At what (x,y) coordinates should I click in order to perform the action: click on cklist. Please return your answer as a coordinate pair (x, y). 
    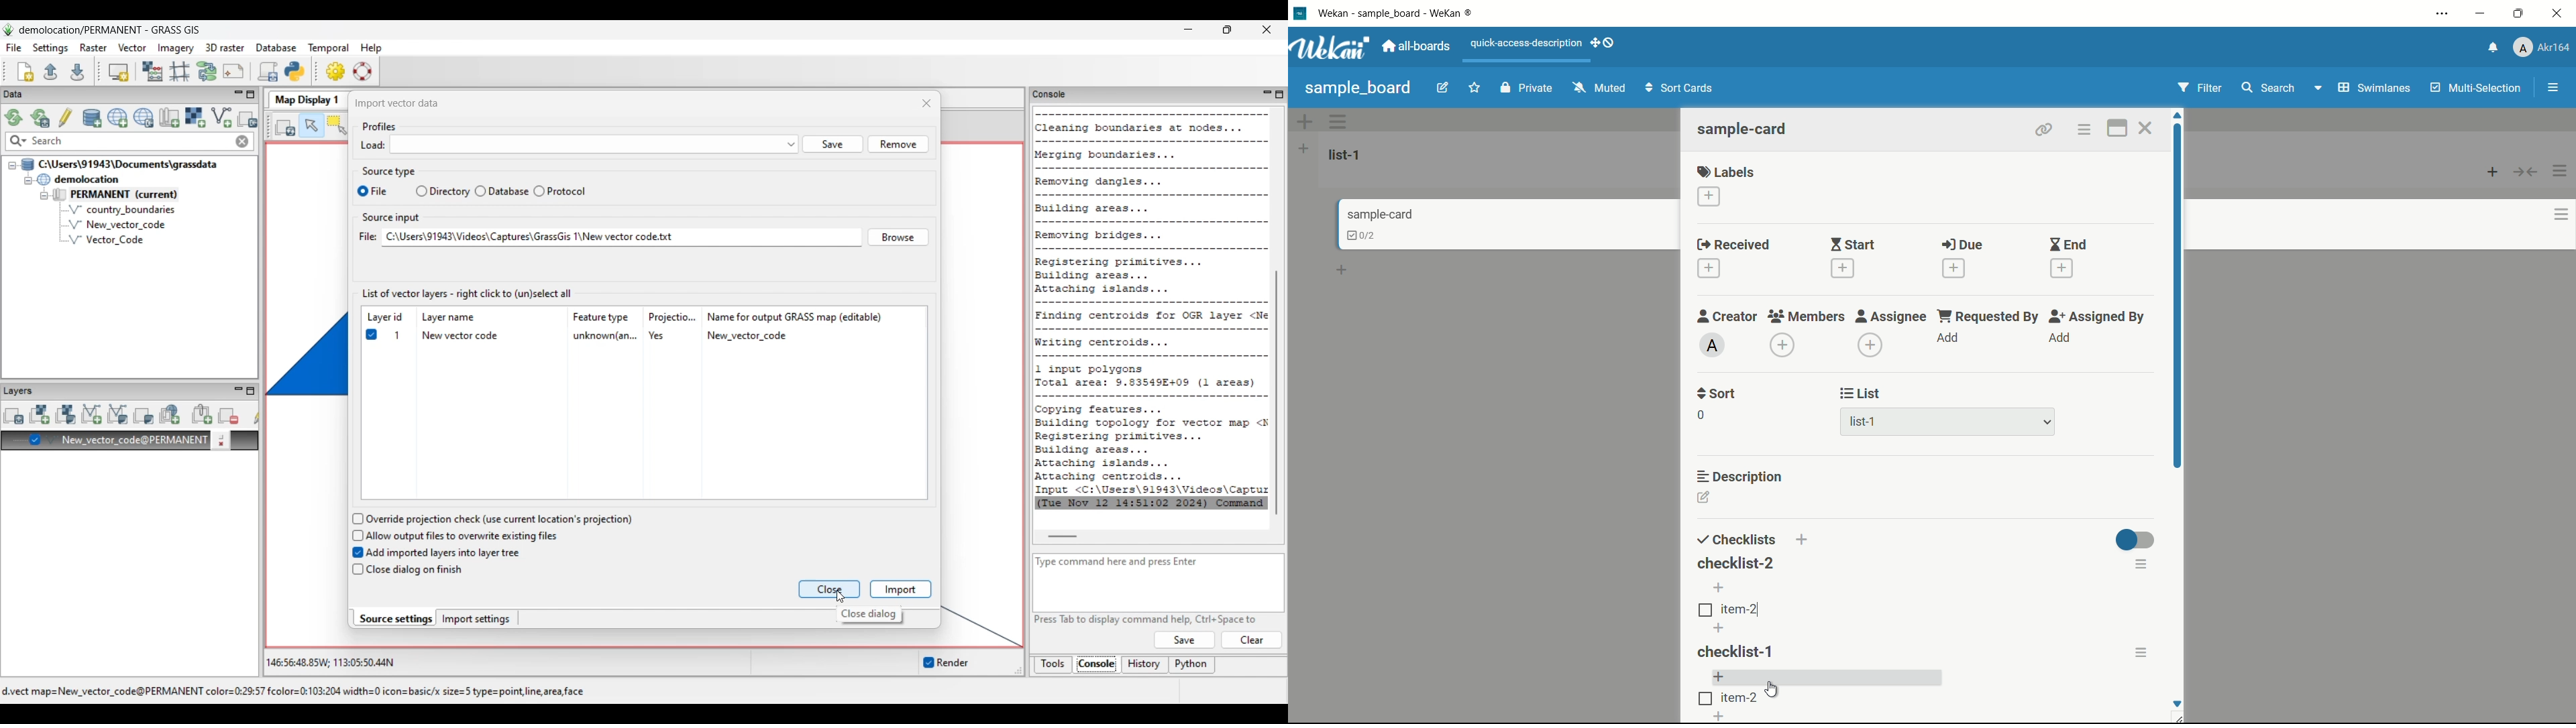
    Looking at the image, I should click on (1362, 235).